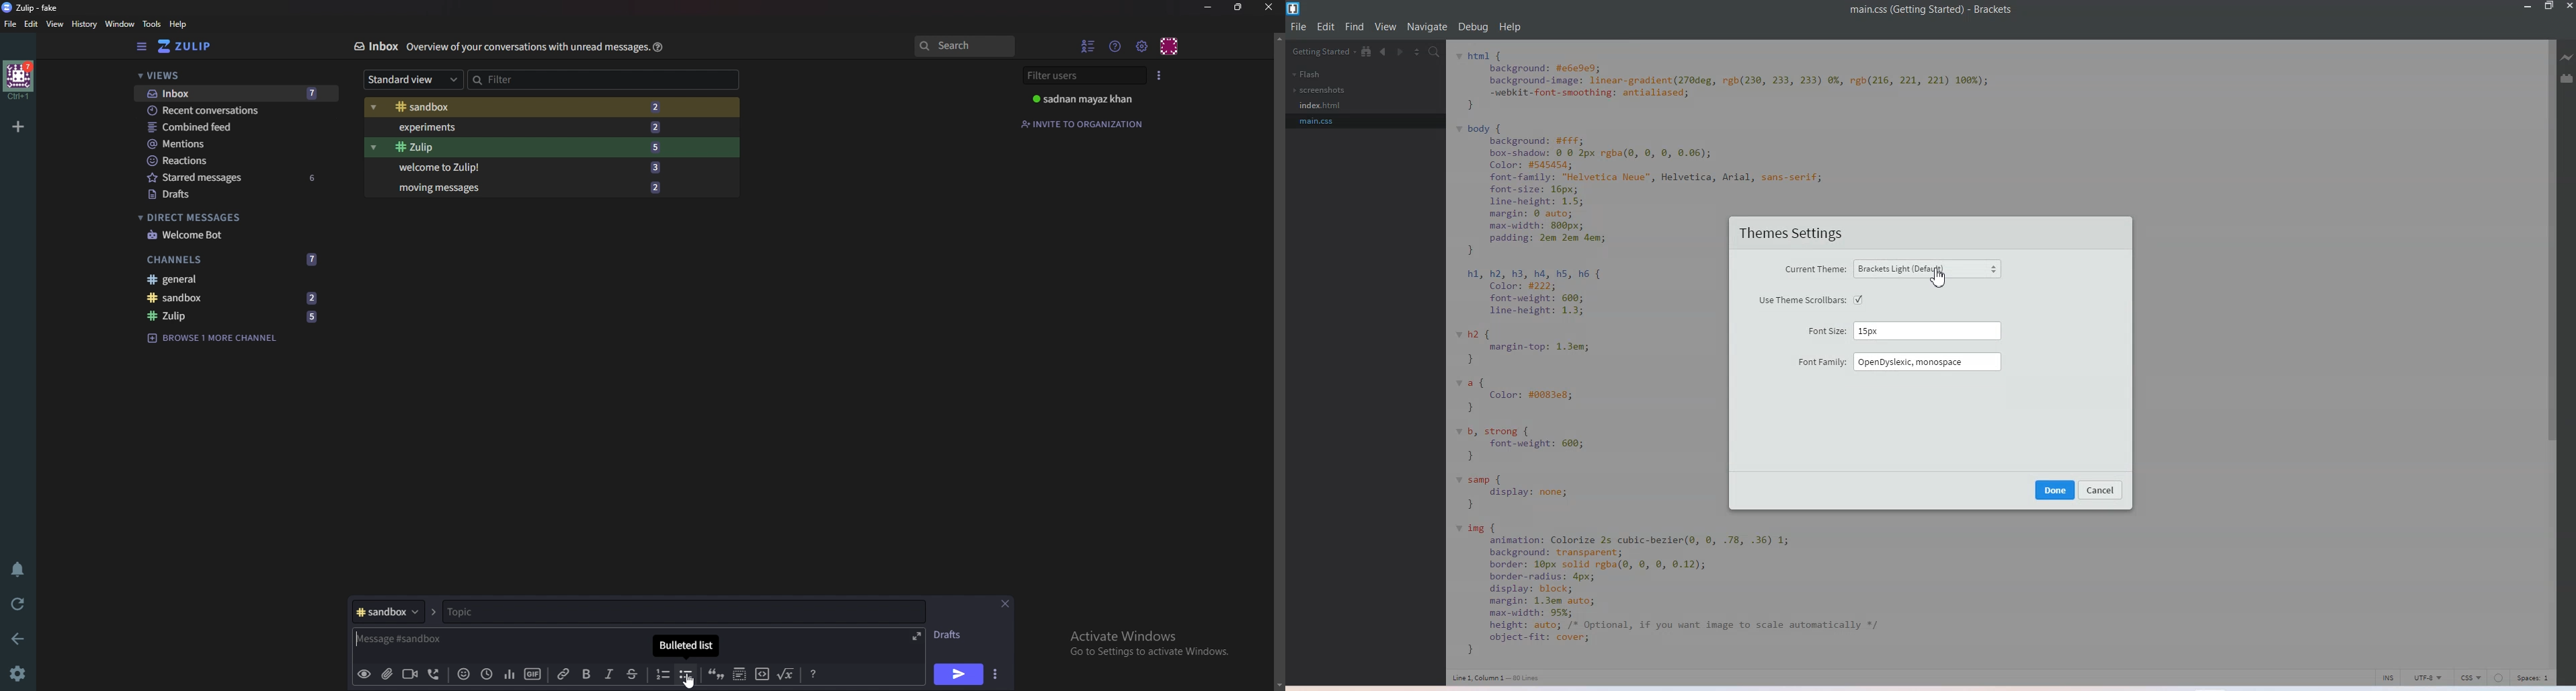 This screenshot has width=2576, height=700. What do you see at coordinates (816, 672) in the screenshot?
I see `Message formatting` at bounding box center [816, 672].